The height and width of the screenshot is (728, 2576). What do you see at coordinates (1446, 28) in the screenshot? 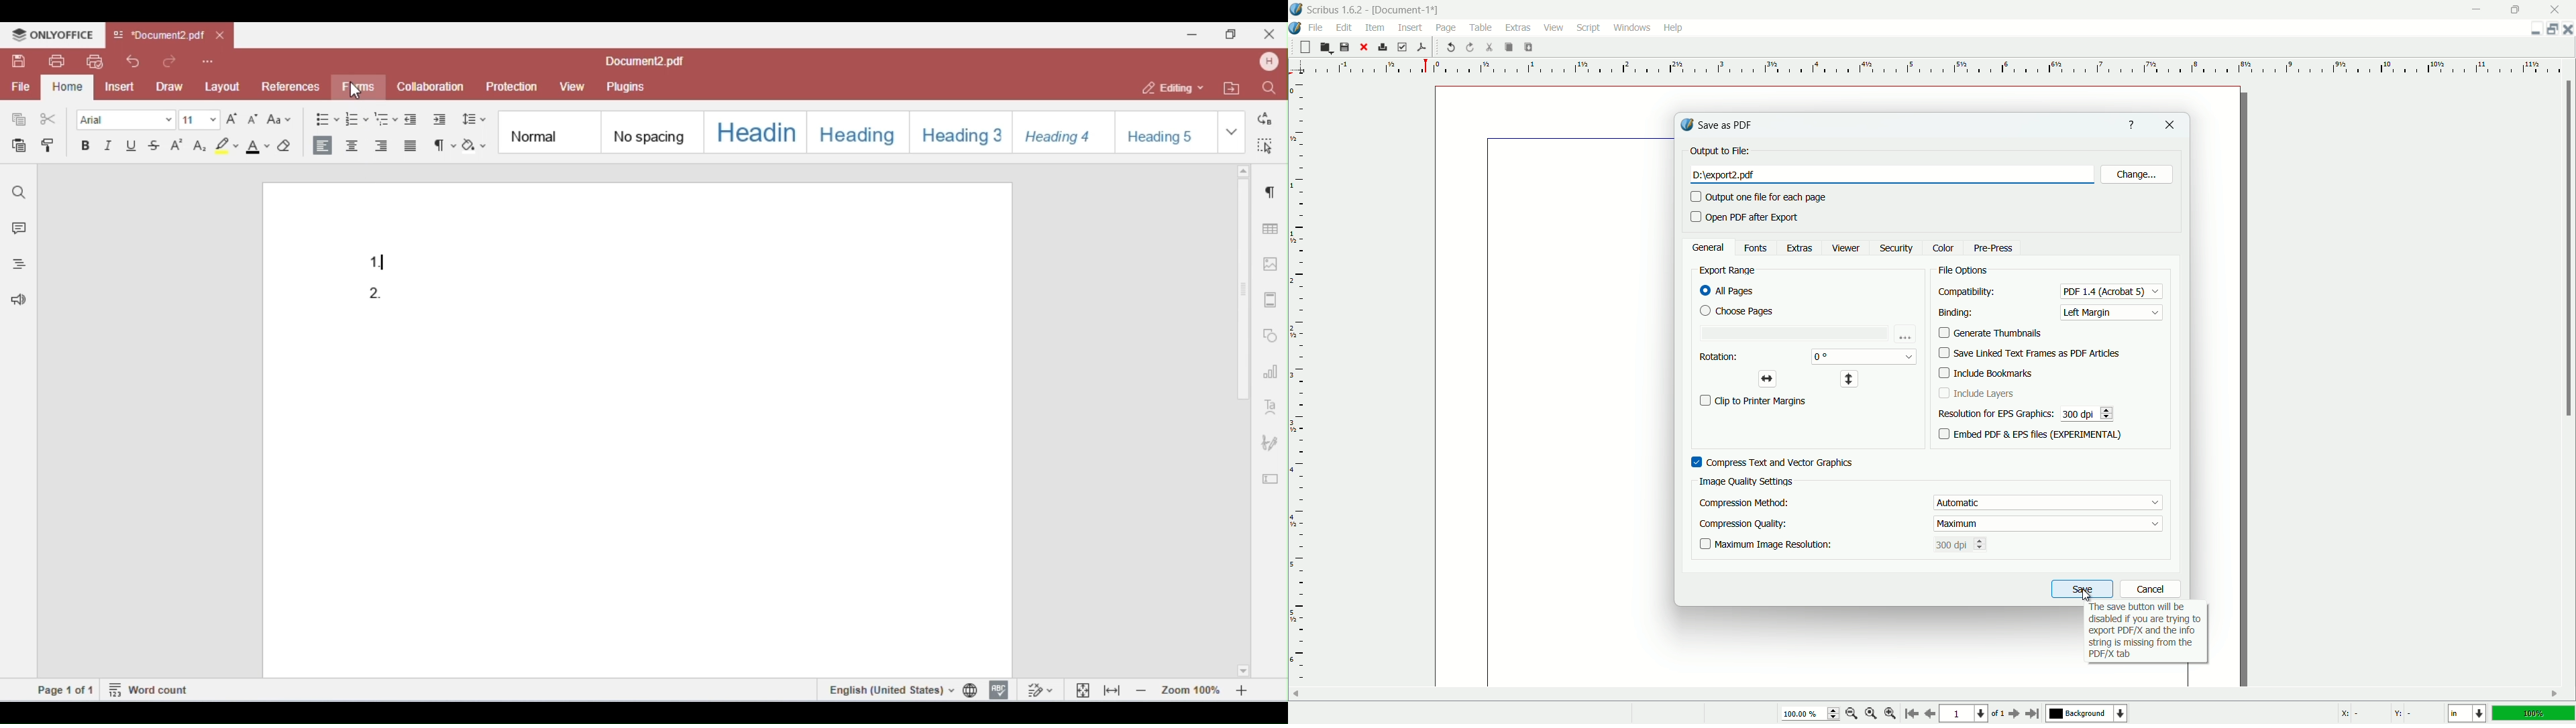
I see `page menu` at bounding box center [1446, 28].